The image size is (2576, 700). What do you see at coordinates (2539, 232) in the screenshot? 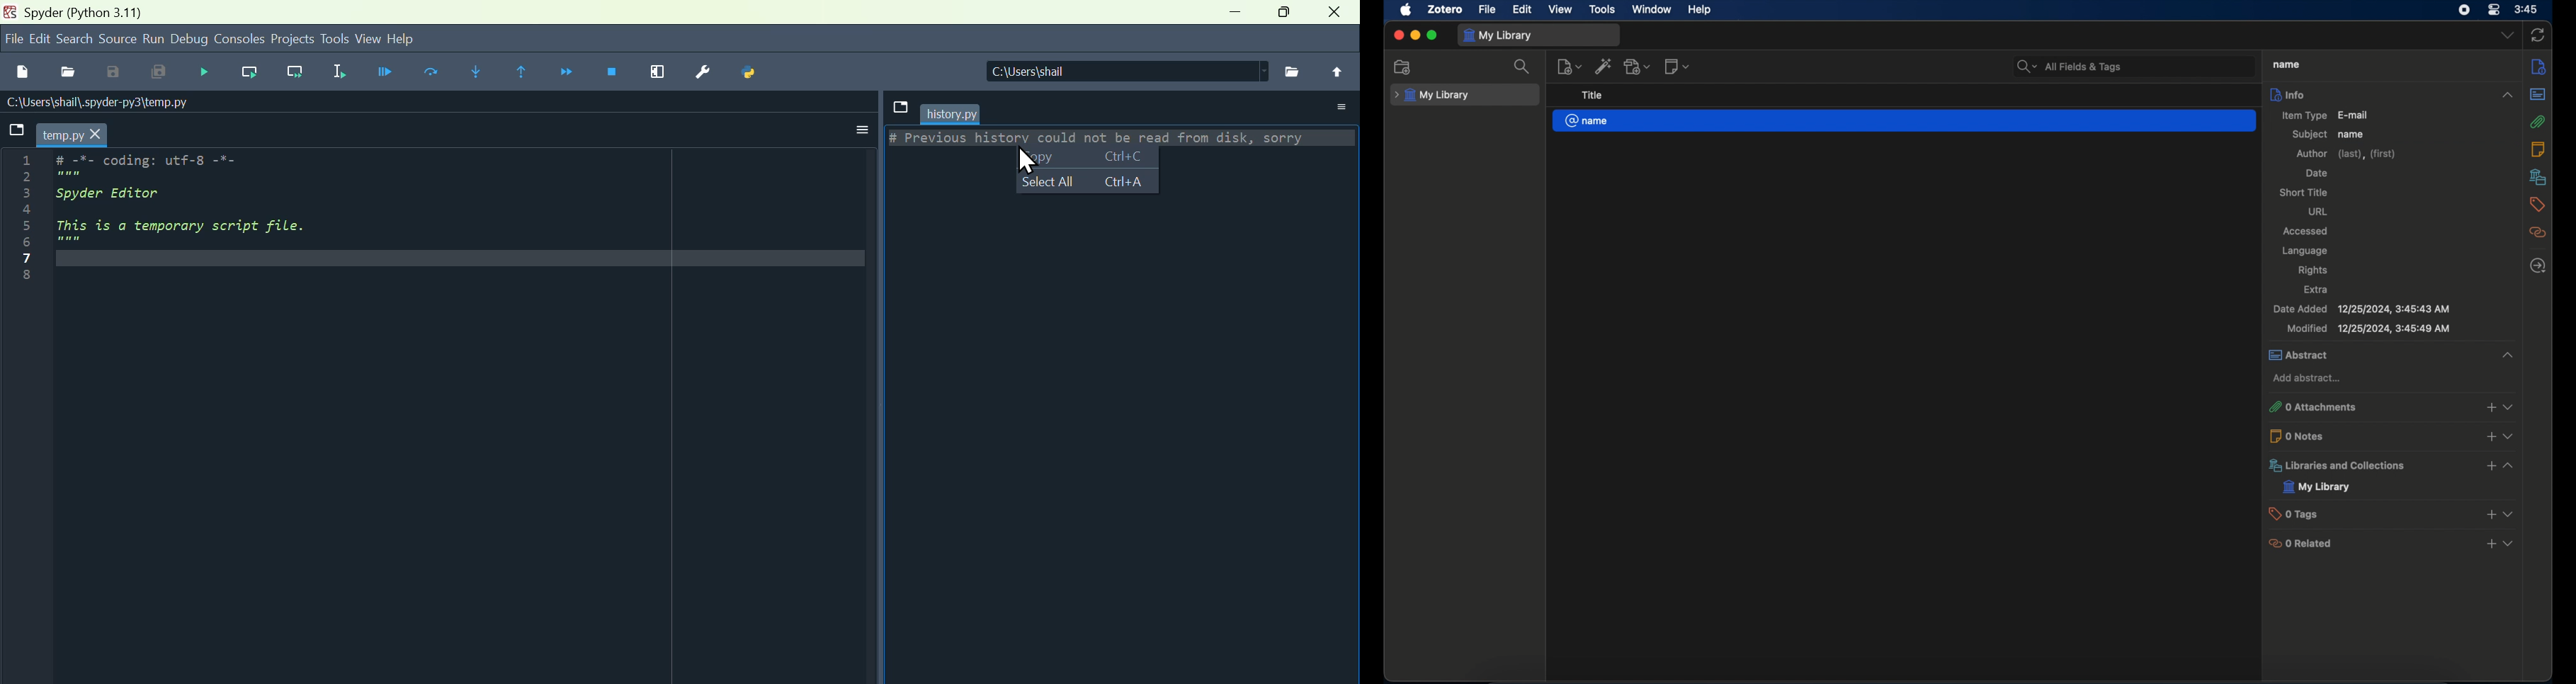
I see `related` at bounding box center [2539, 232].